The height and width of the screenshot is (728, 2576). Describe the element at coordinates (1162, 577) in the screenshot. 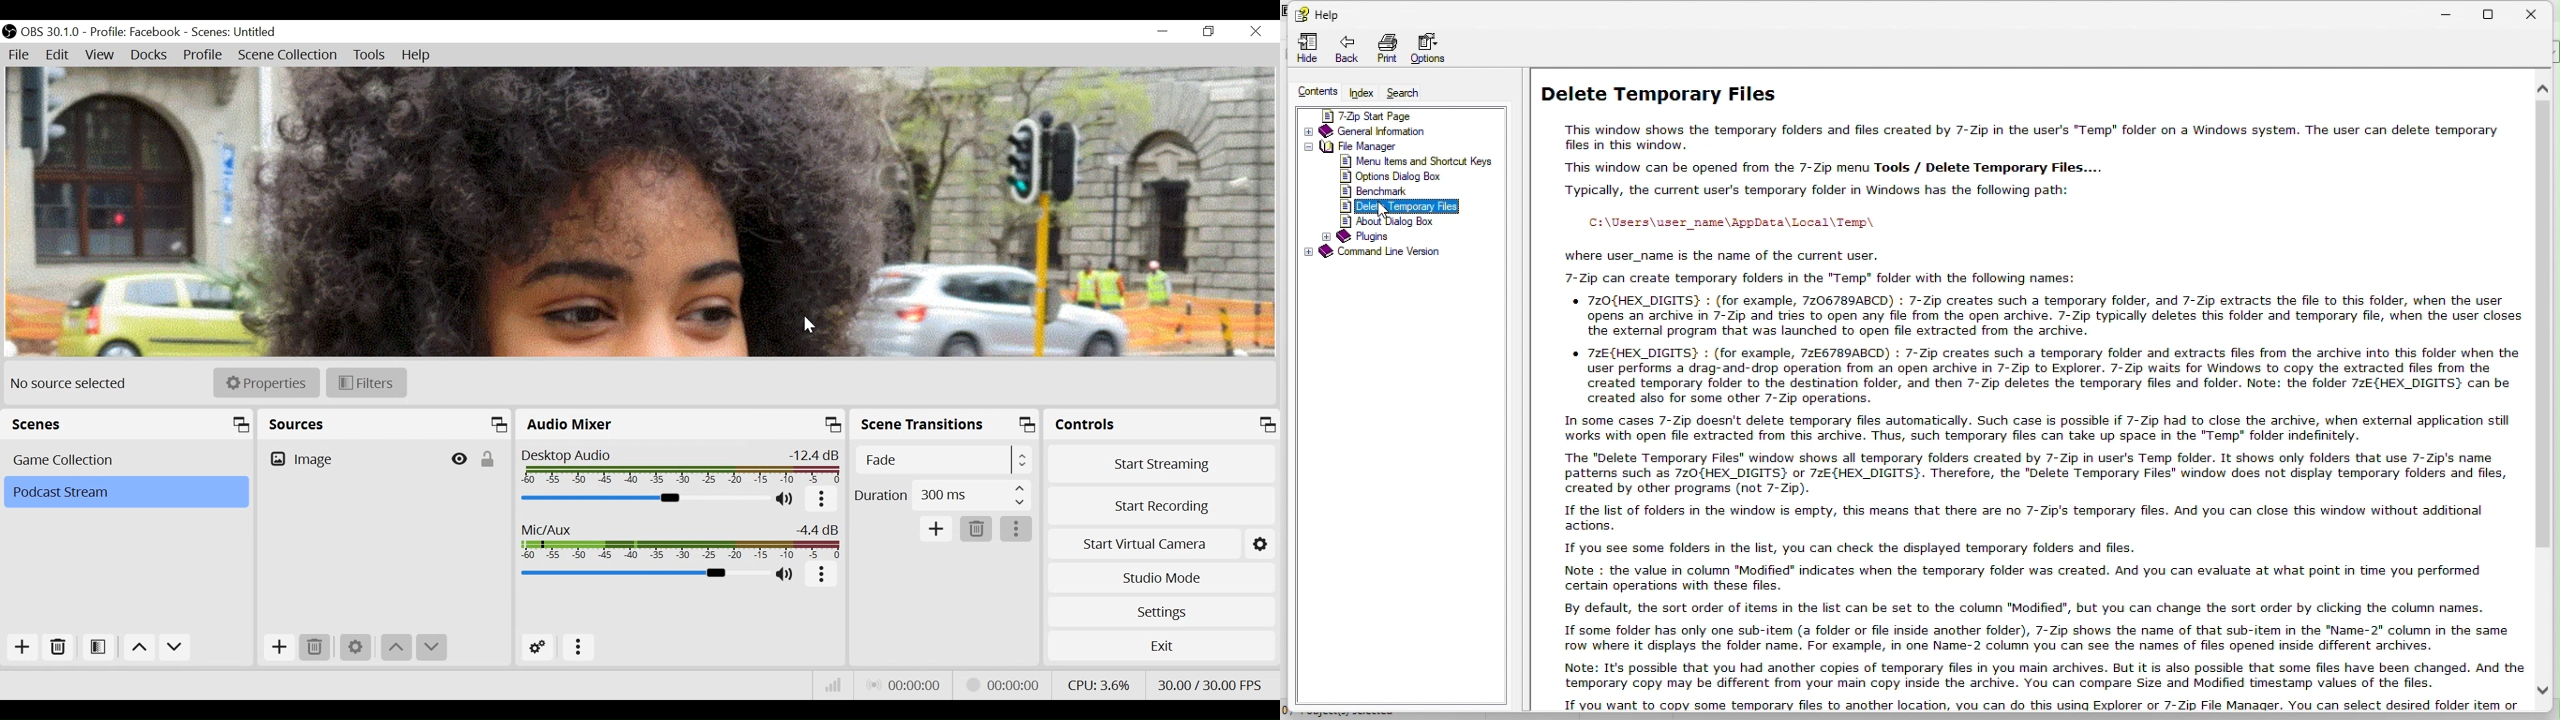

I see `Studio Mode` at that location.